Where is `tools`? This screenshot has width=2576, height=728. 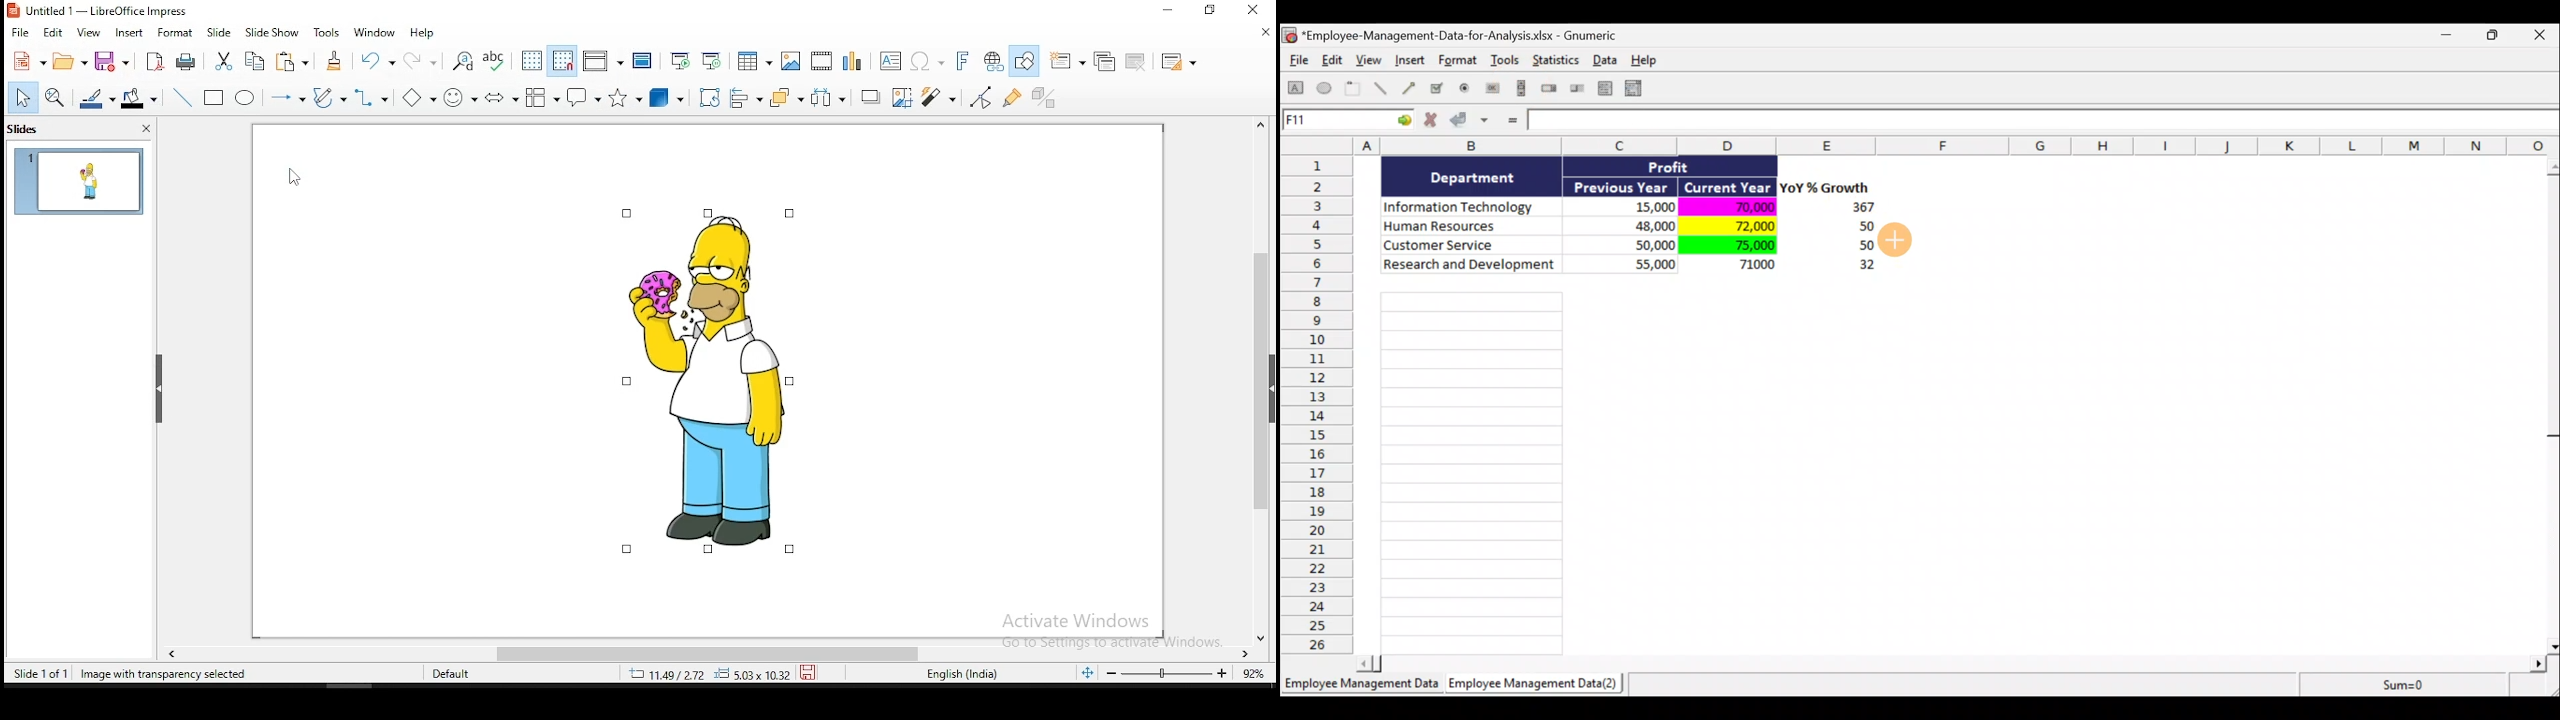 tools is located at coordinates (328, 32).